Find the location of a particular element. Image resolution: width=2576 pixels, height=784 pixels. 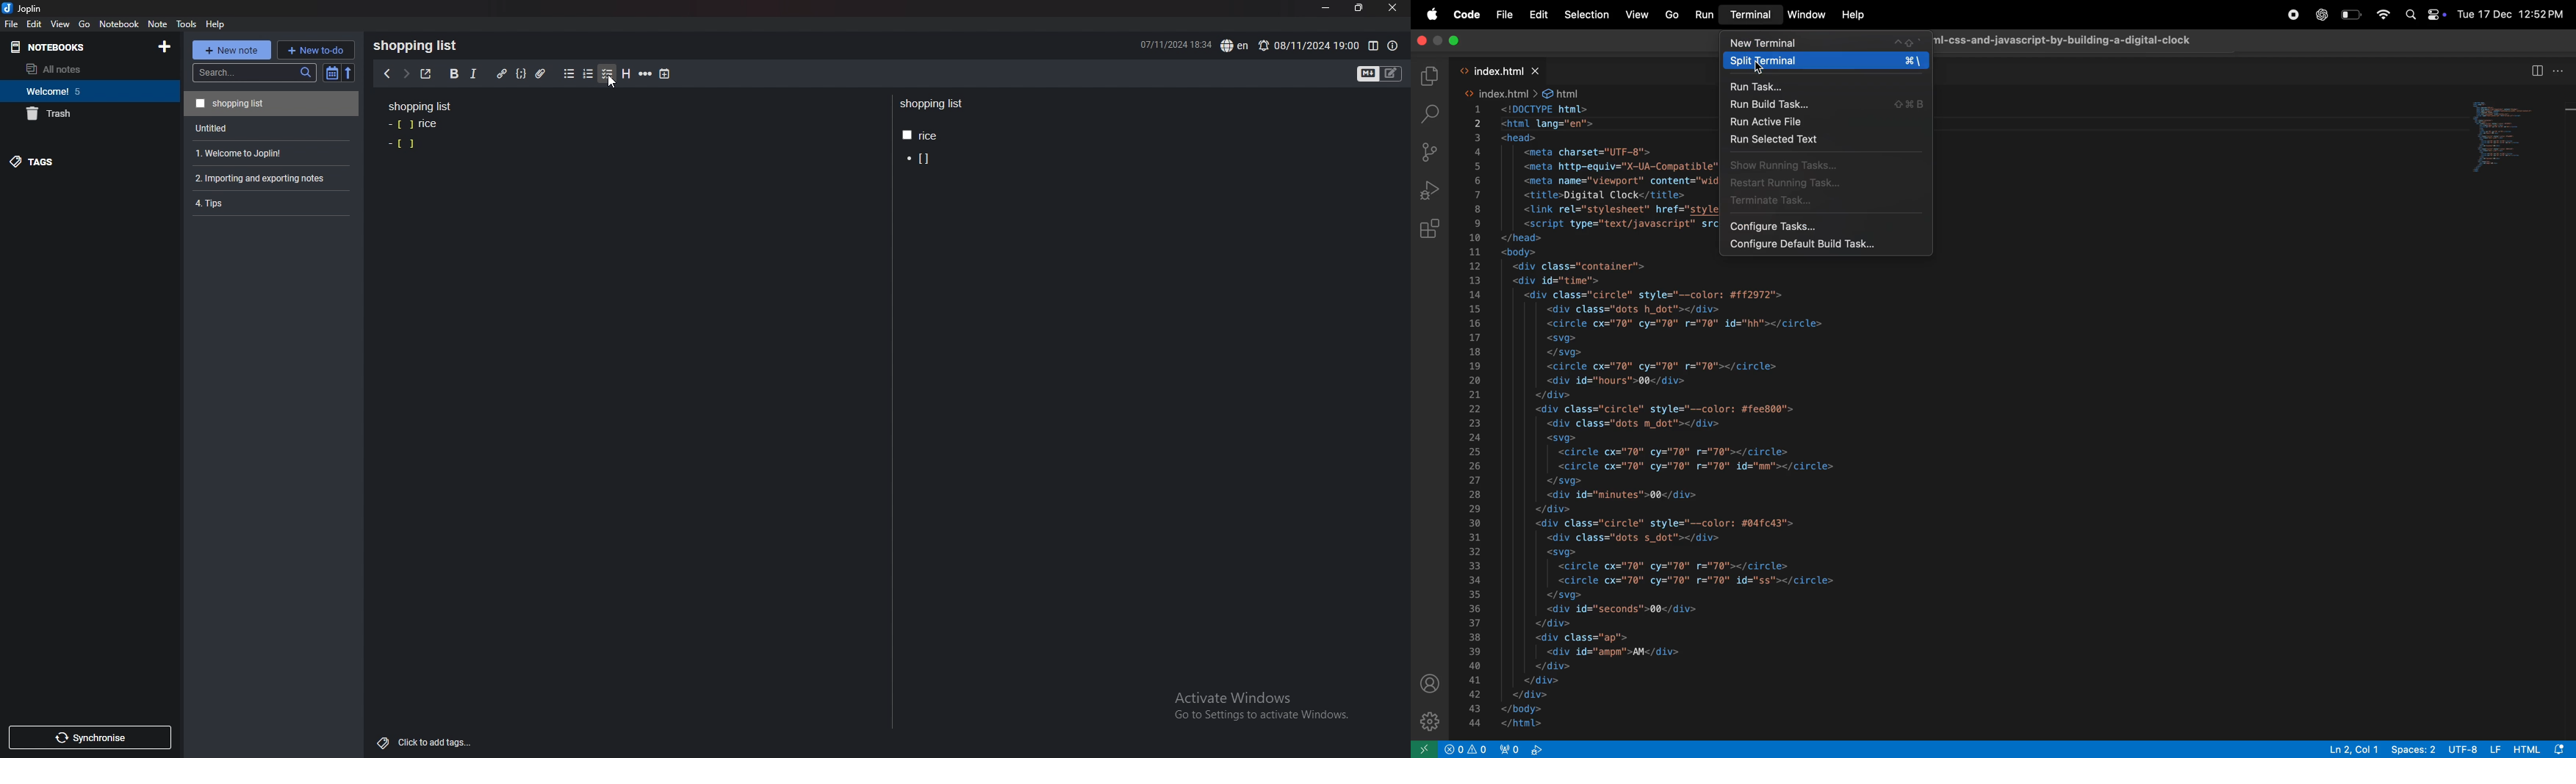

Shopping list is located at coordinates (420, 46).